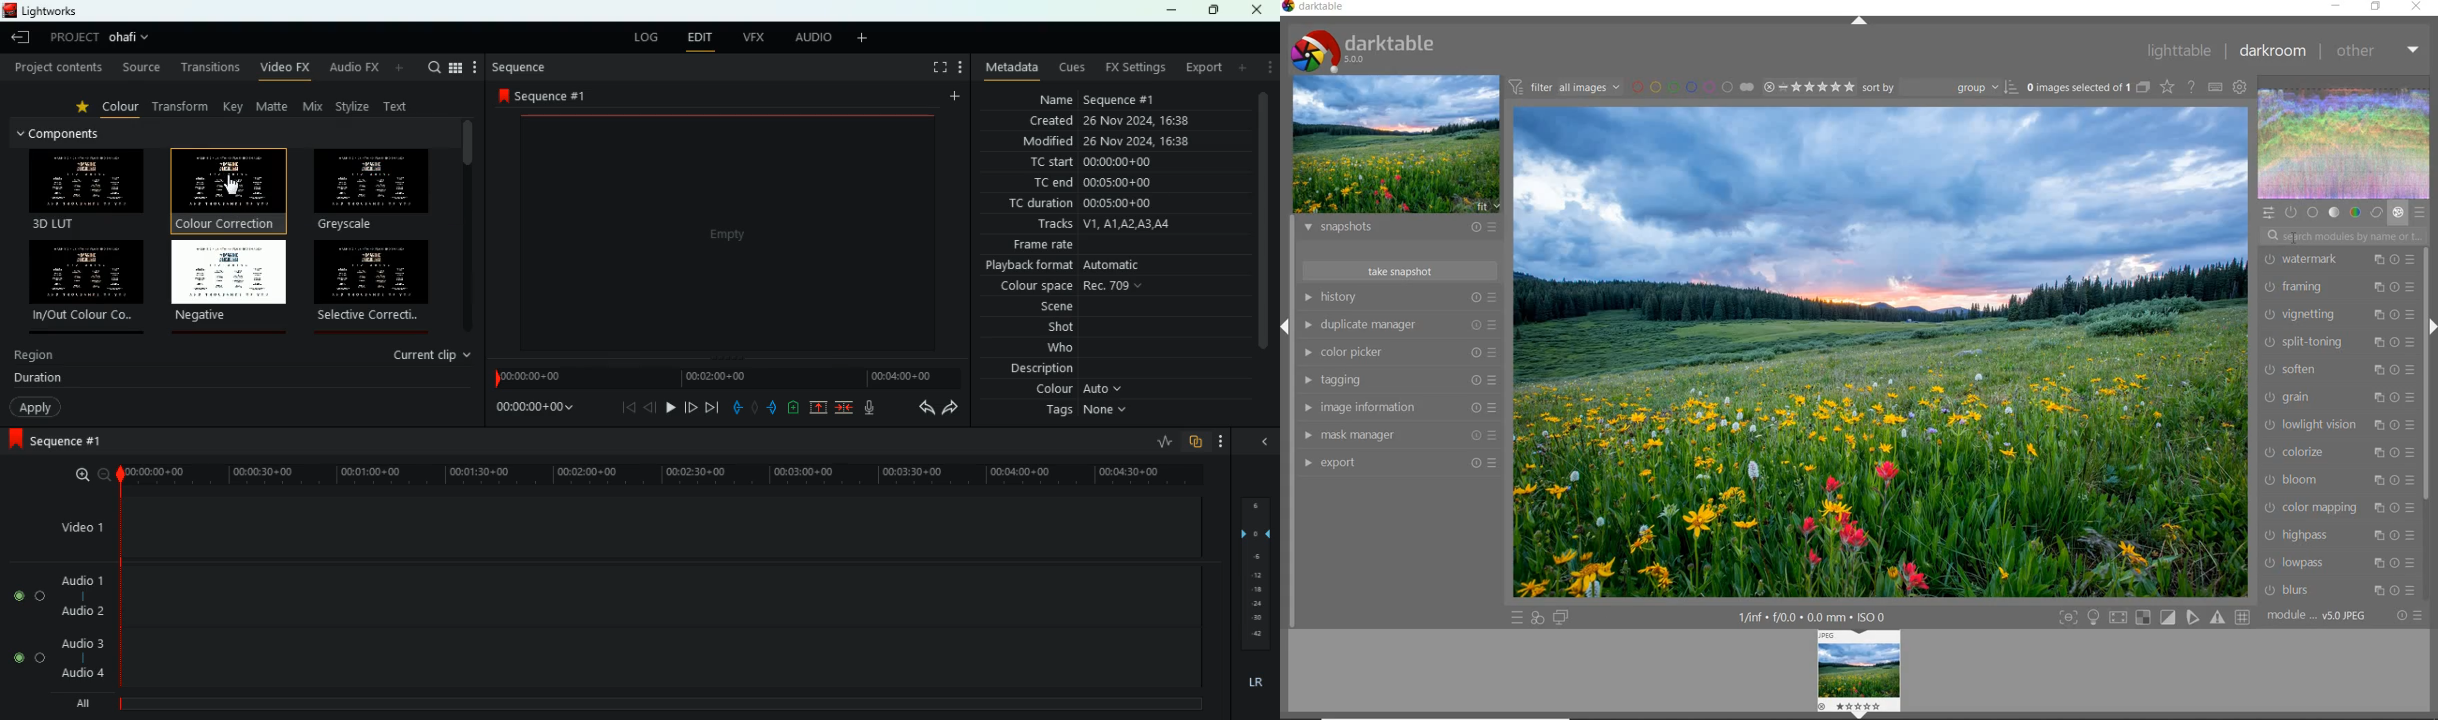  What do you see at coordinates (315, 107) in the screenshot?
I see `mix` at bounding box center [315, 107].